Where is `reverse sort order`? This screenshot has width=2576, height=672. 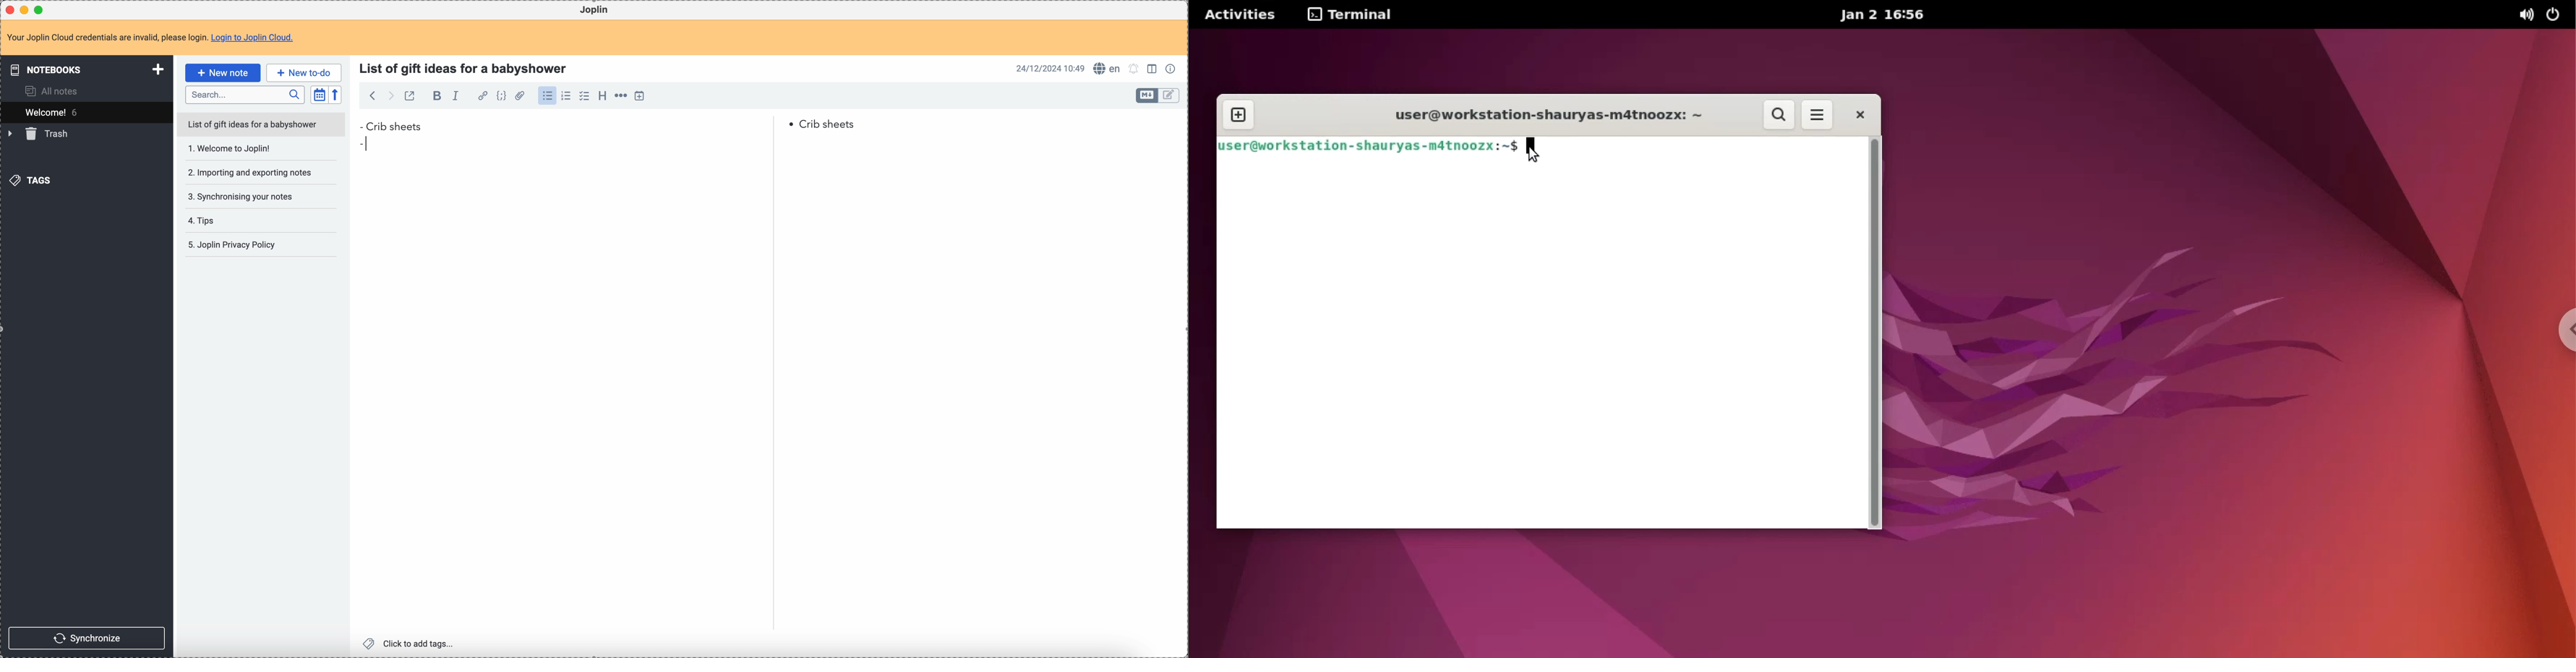 reverse sort order is located at coordinates (335, 96).